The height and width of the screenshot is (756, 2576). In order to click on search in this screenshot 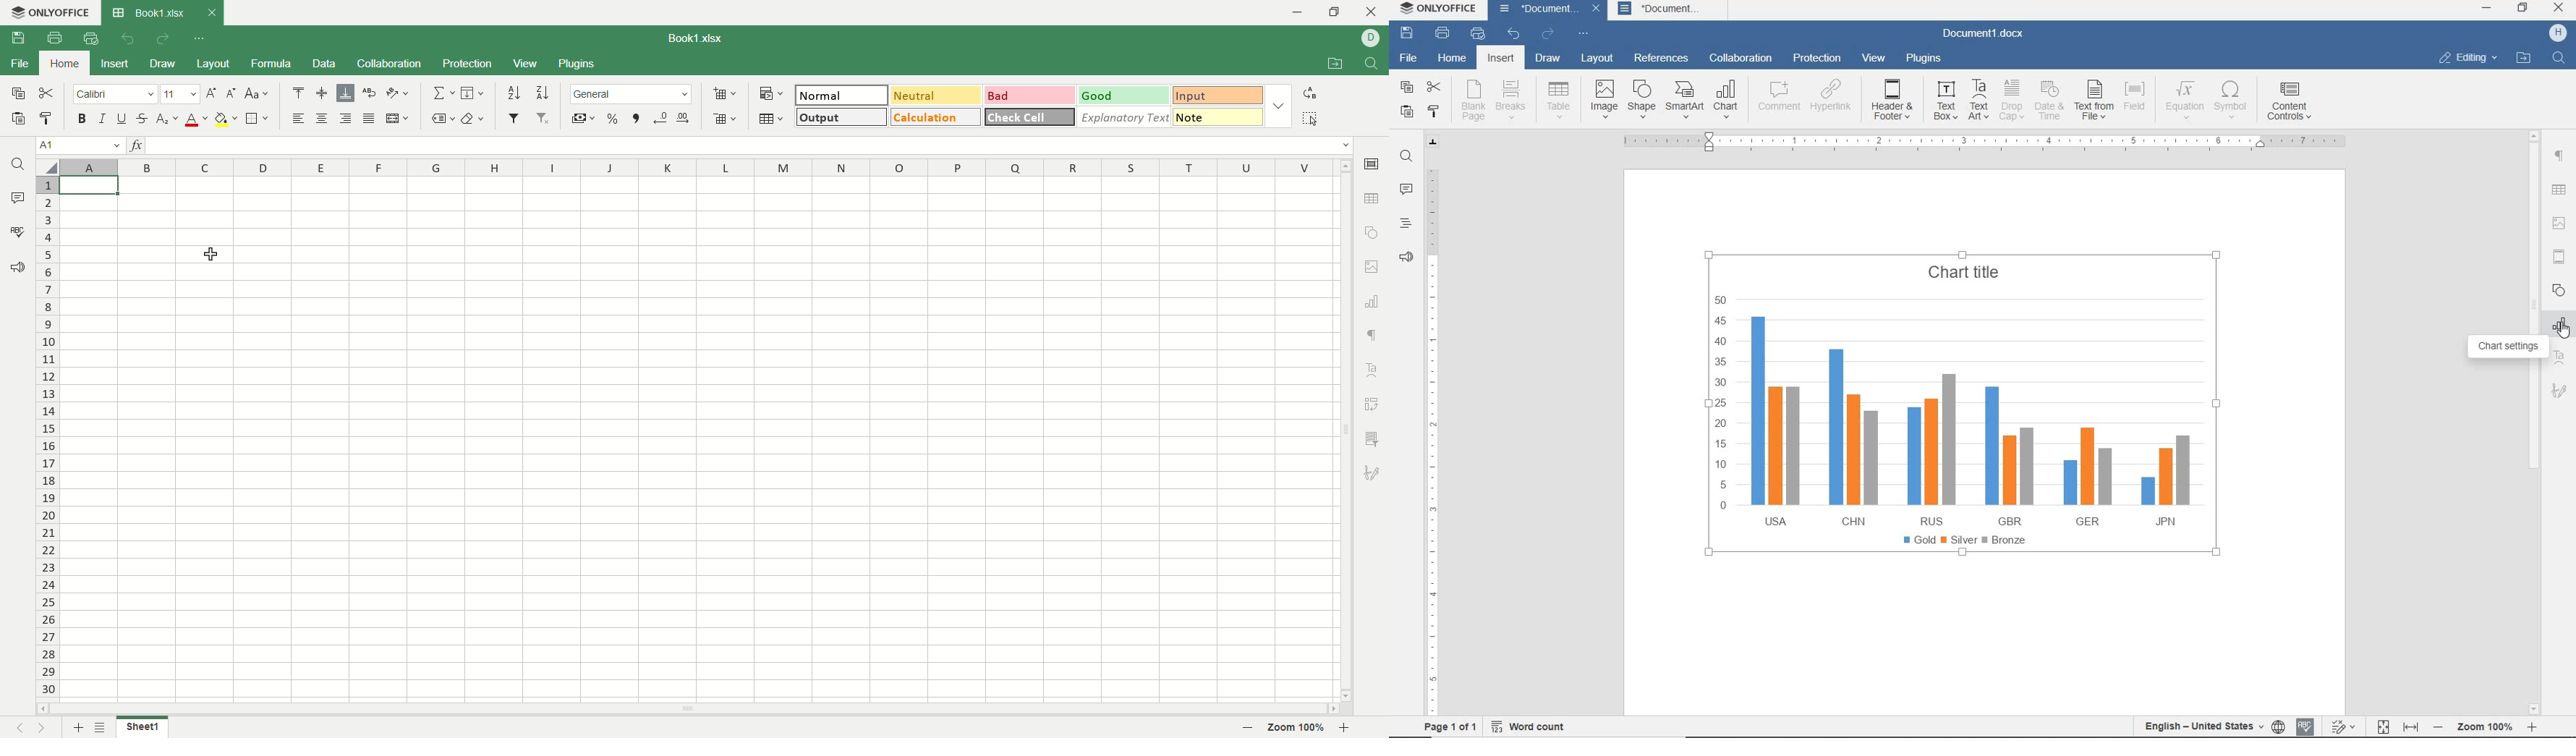, I will do `click(20, 166)`.